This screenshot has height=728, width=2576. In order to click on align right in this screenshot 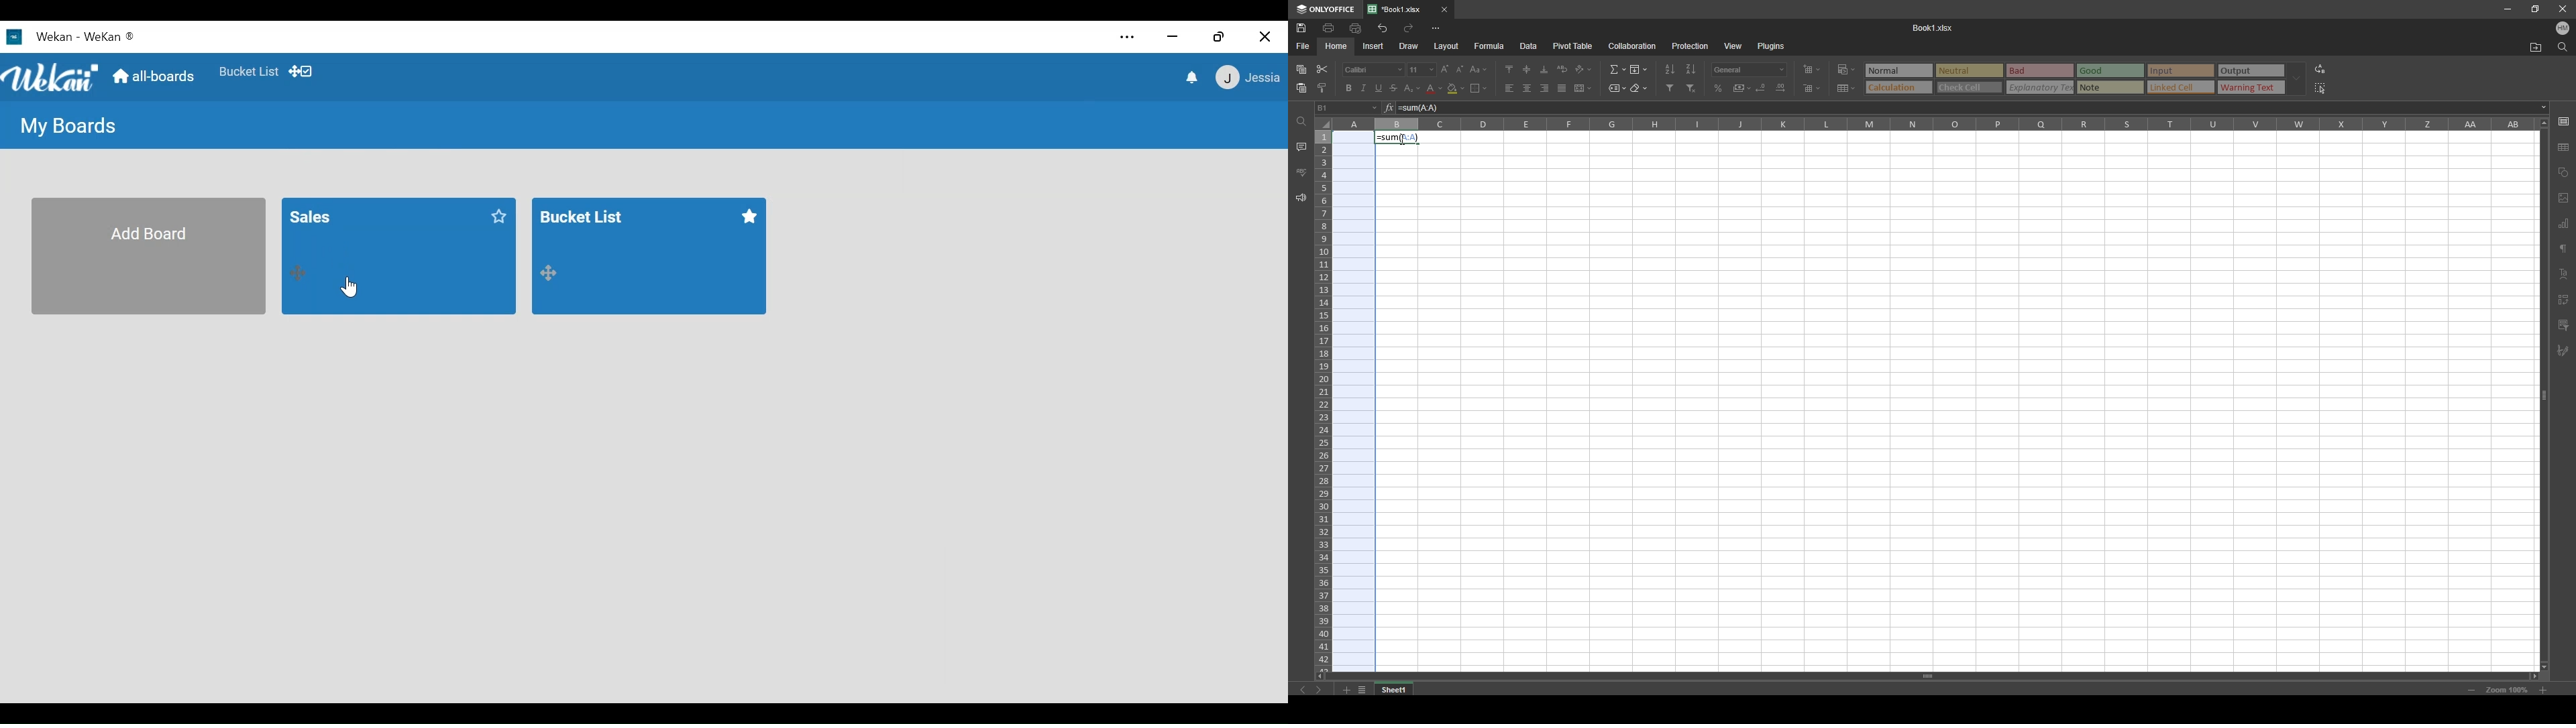, I will do `click(1544, 88)`.